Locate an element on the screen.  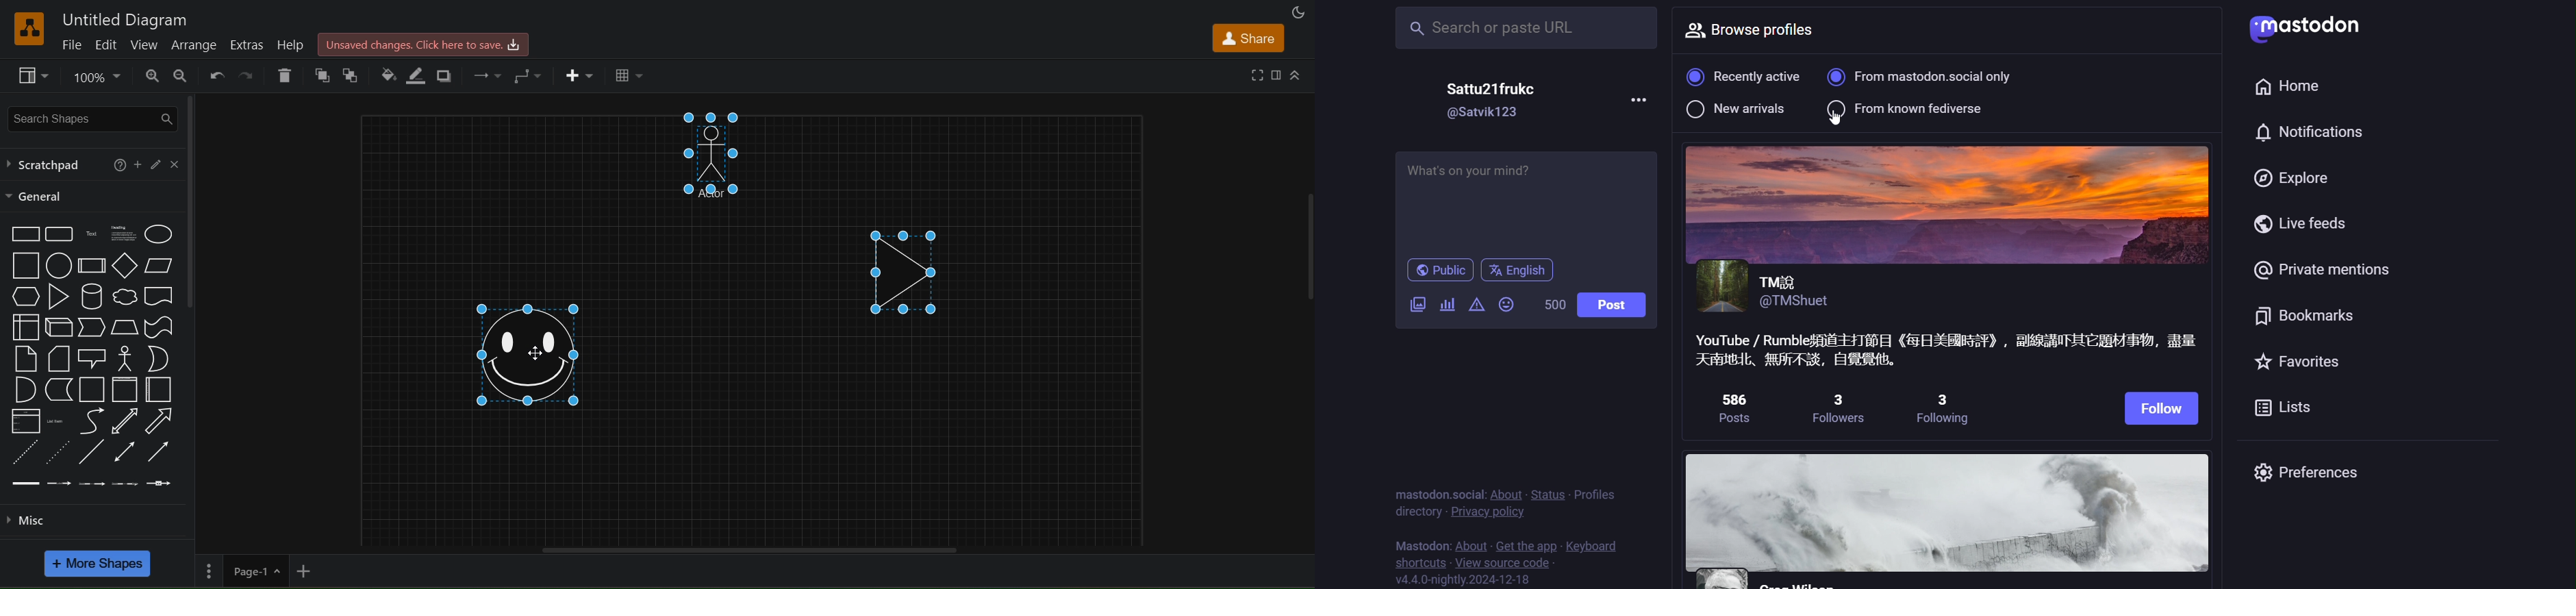
circle is located at coordinates (58, 264).